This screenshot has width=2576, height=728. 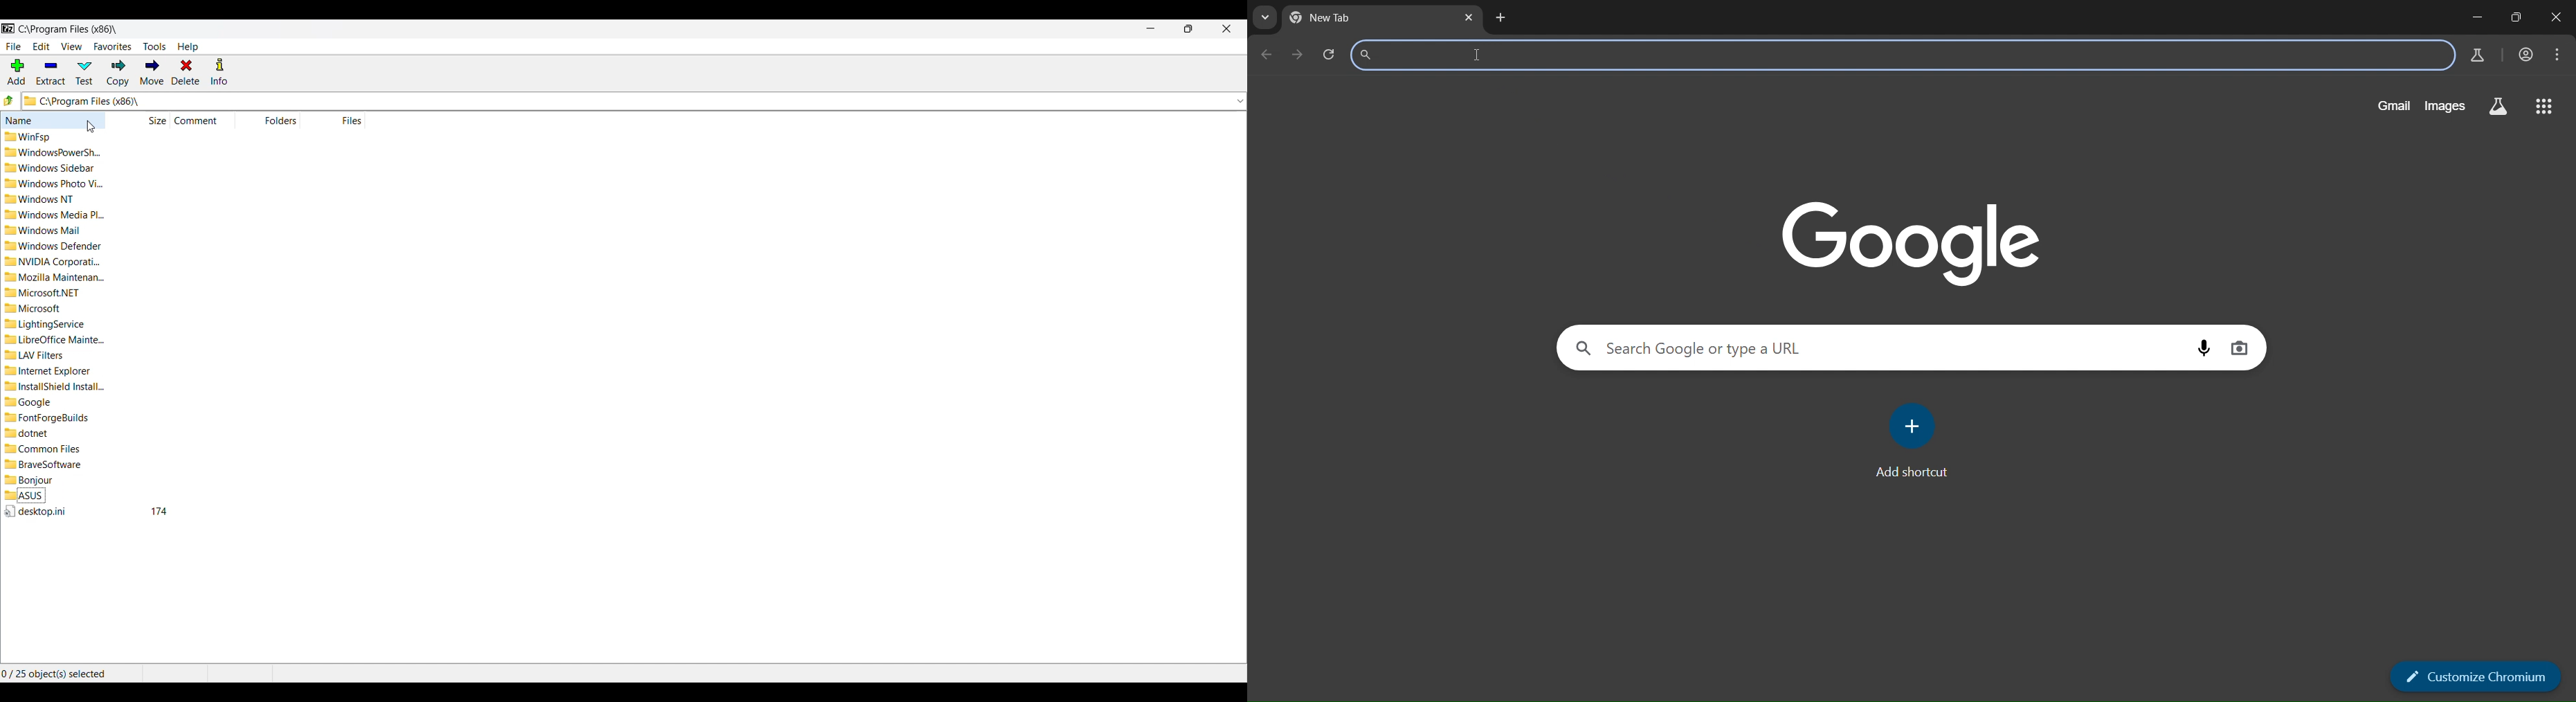 I want to click on menu, so click(x=2560, y=55).